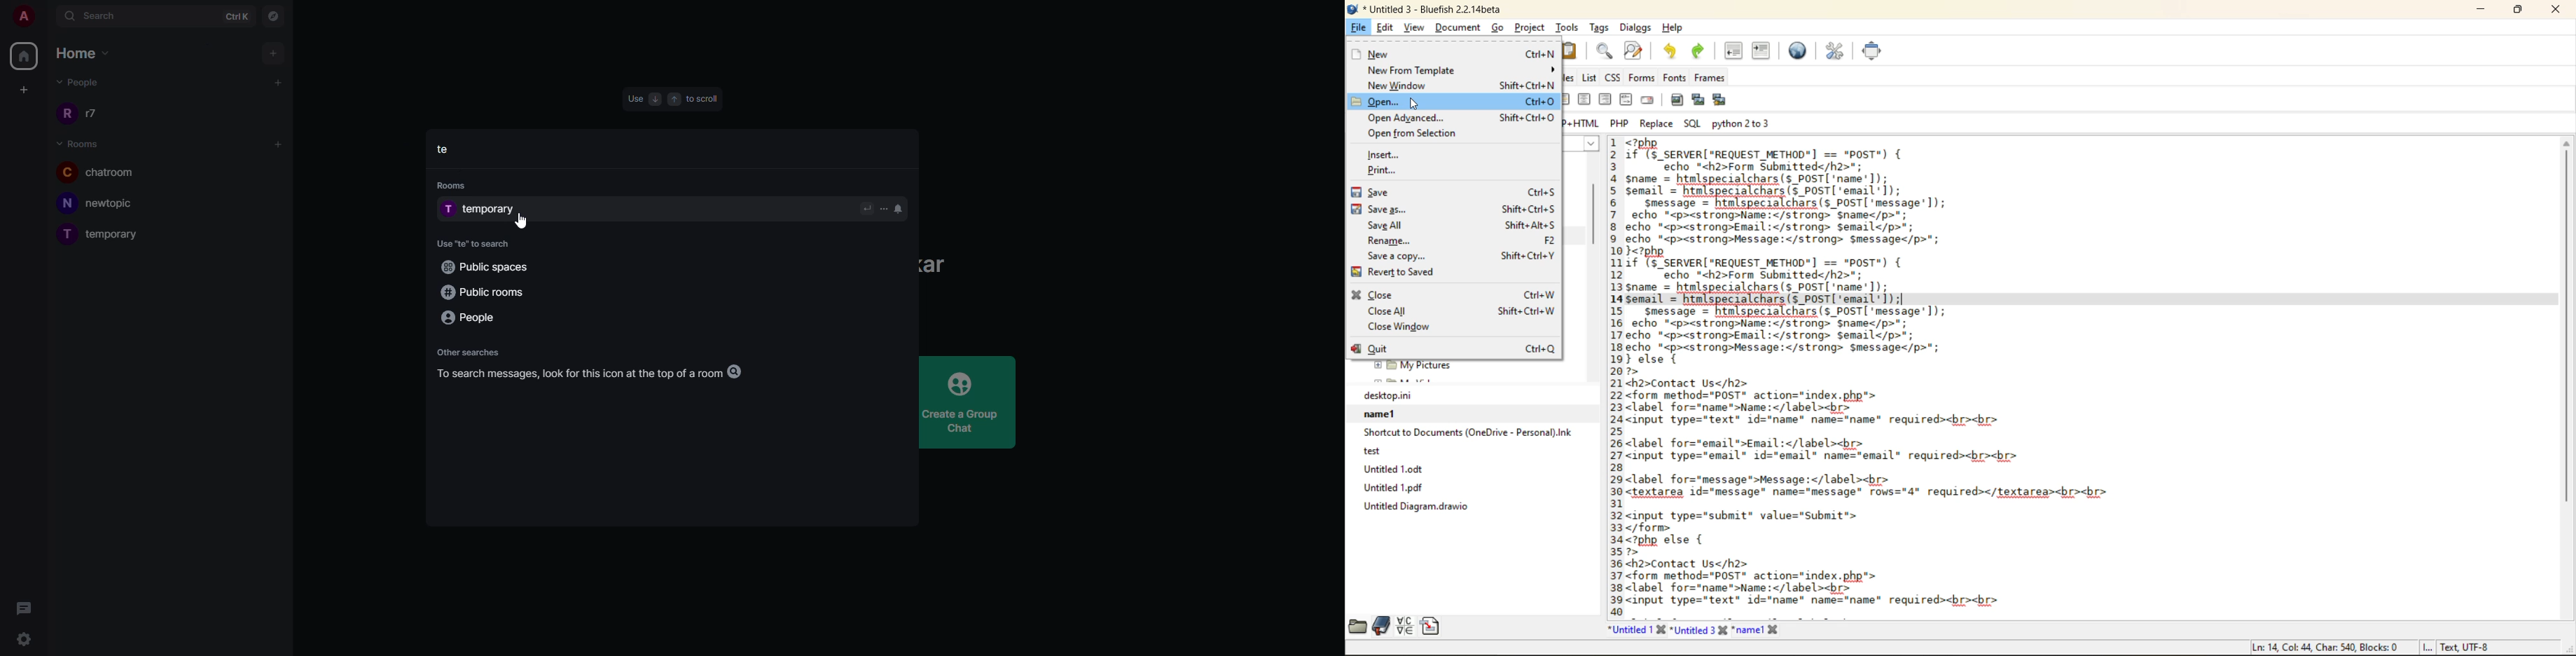  What do you see at coordinates (1633, 29) in the screenshot?
I see `dialogs` at bounding box center [1633, 29].